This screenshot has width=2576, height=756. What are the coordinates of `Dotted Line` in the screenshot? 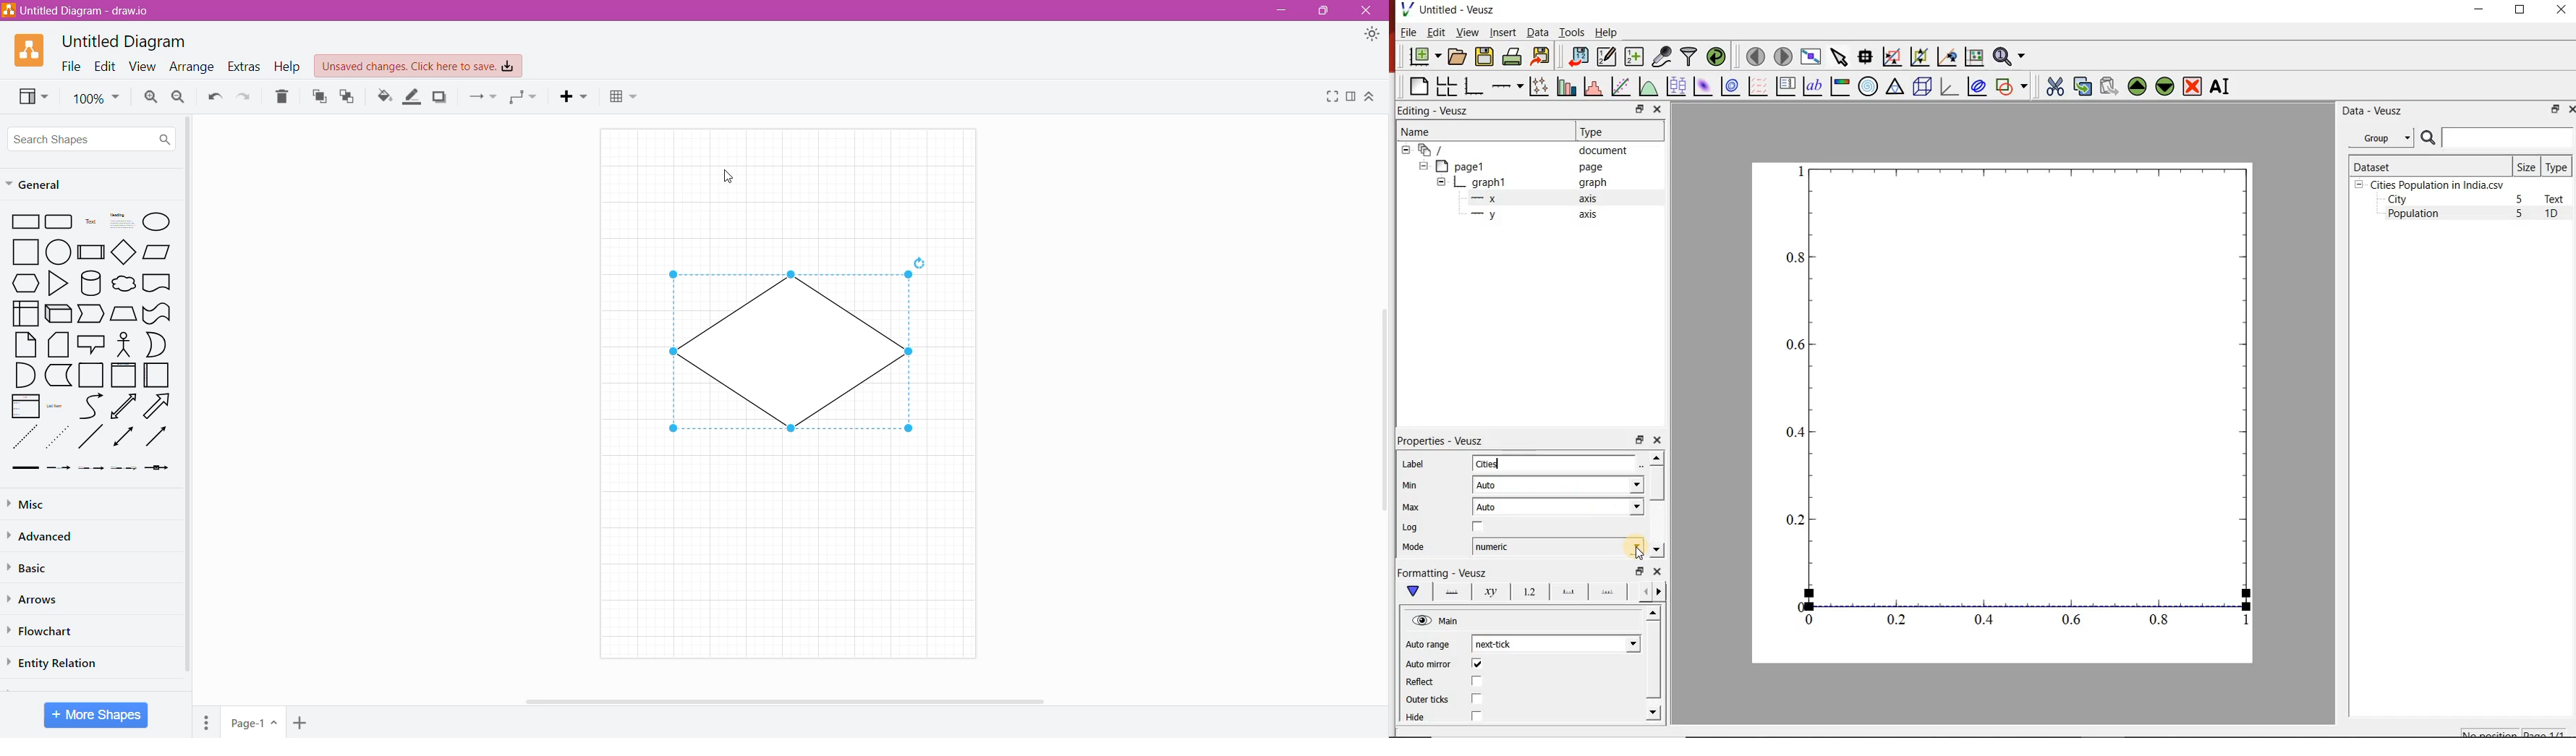 It's located at (59, 441).